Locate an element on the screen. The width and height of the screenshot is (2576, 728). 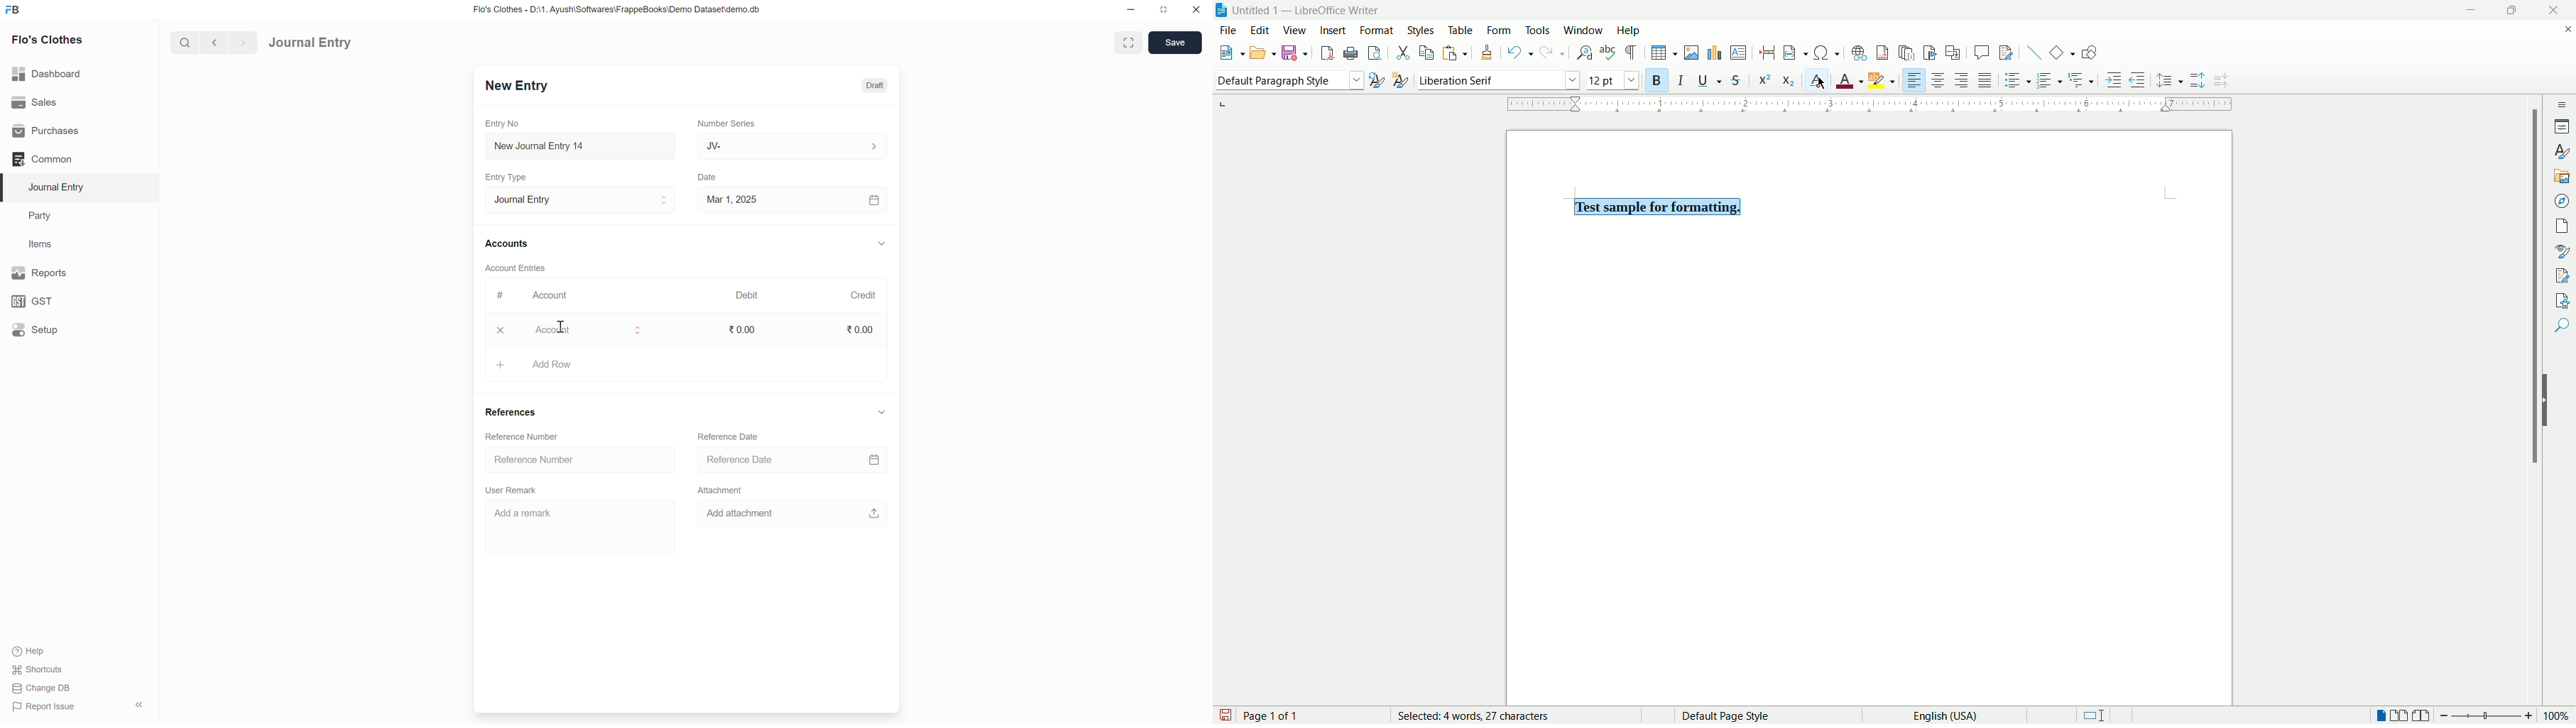
Sales is located at coordinates (34, 101).